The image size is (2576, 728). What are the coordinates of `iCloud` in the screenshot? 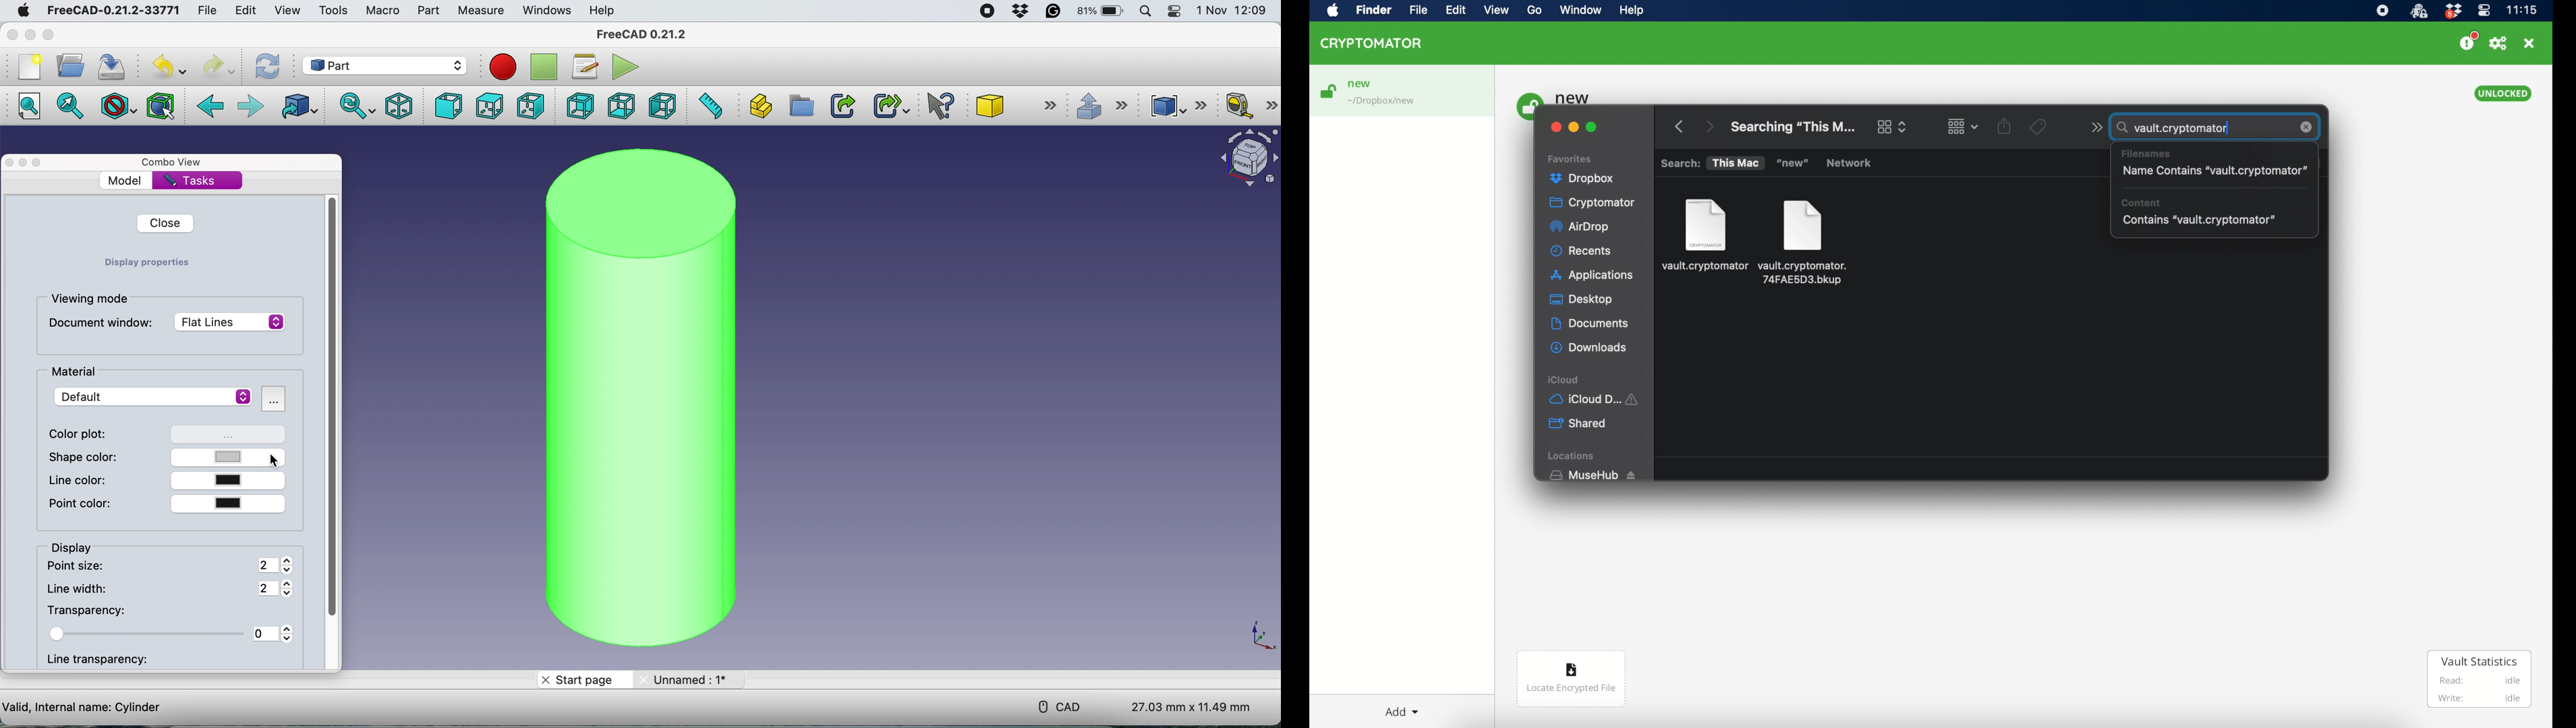 It's located at (1564, 380).